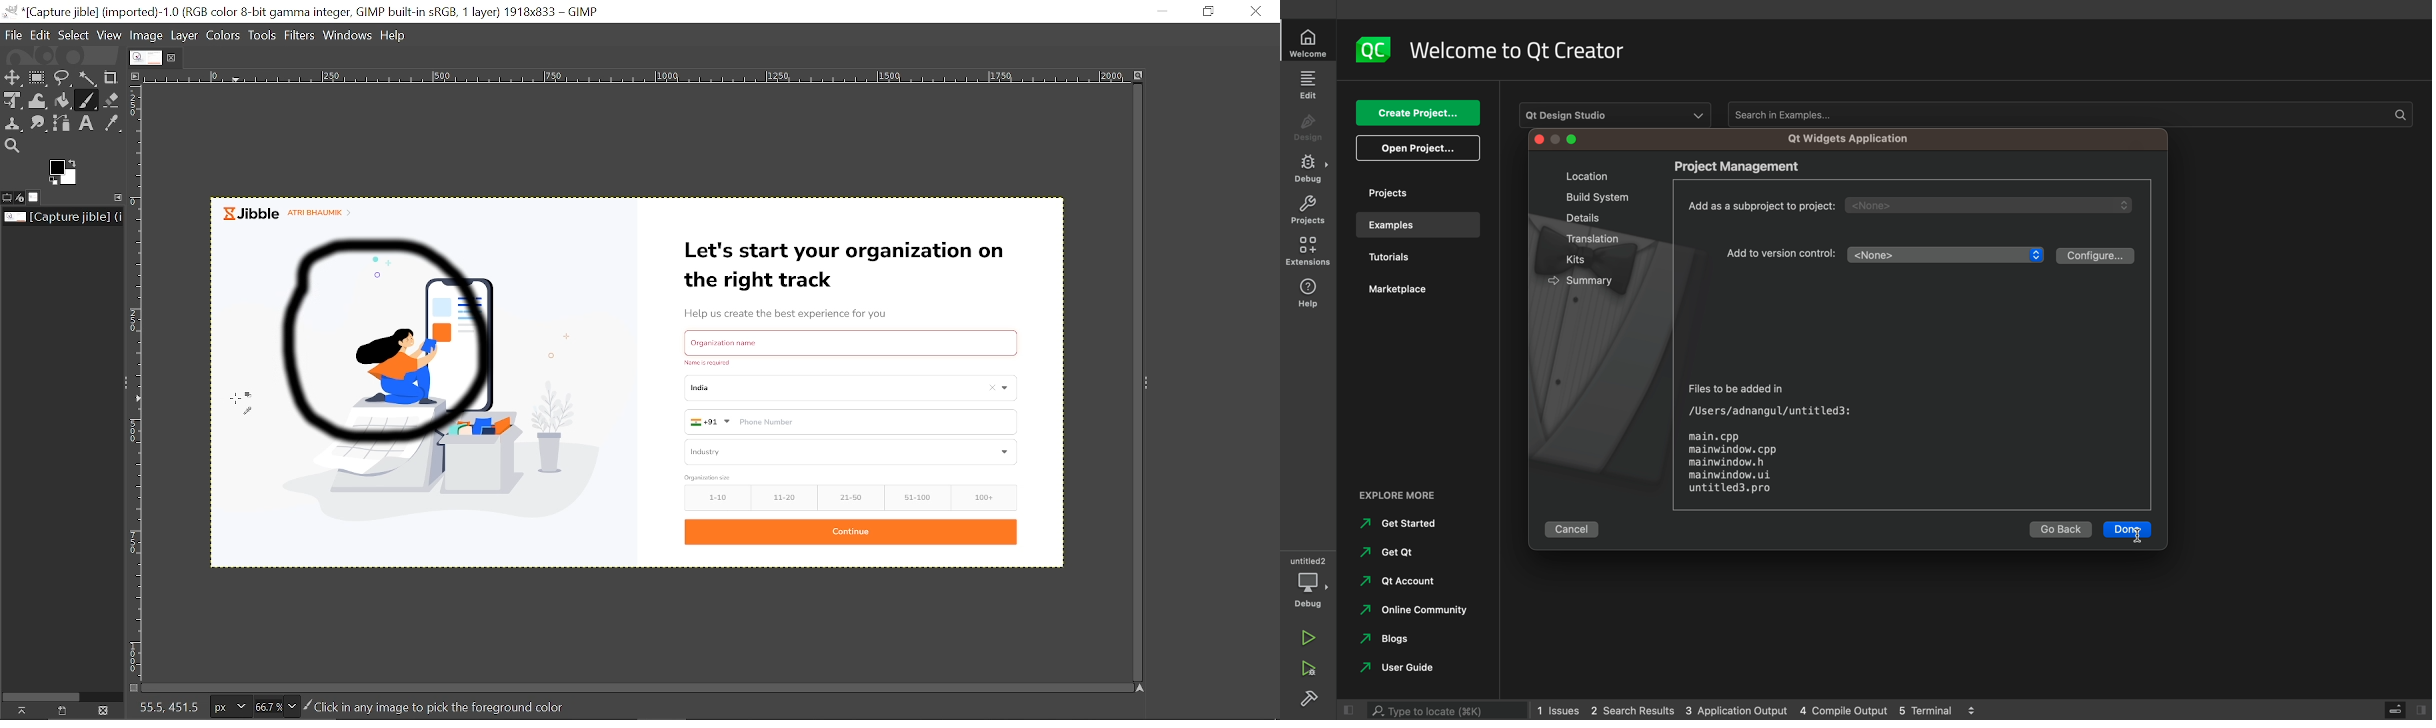 Image resolution: width=2436 pixels, height=728 pixels. I want to click on tutorials, so click(1408, 259).